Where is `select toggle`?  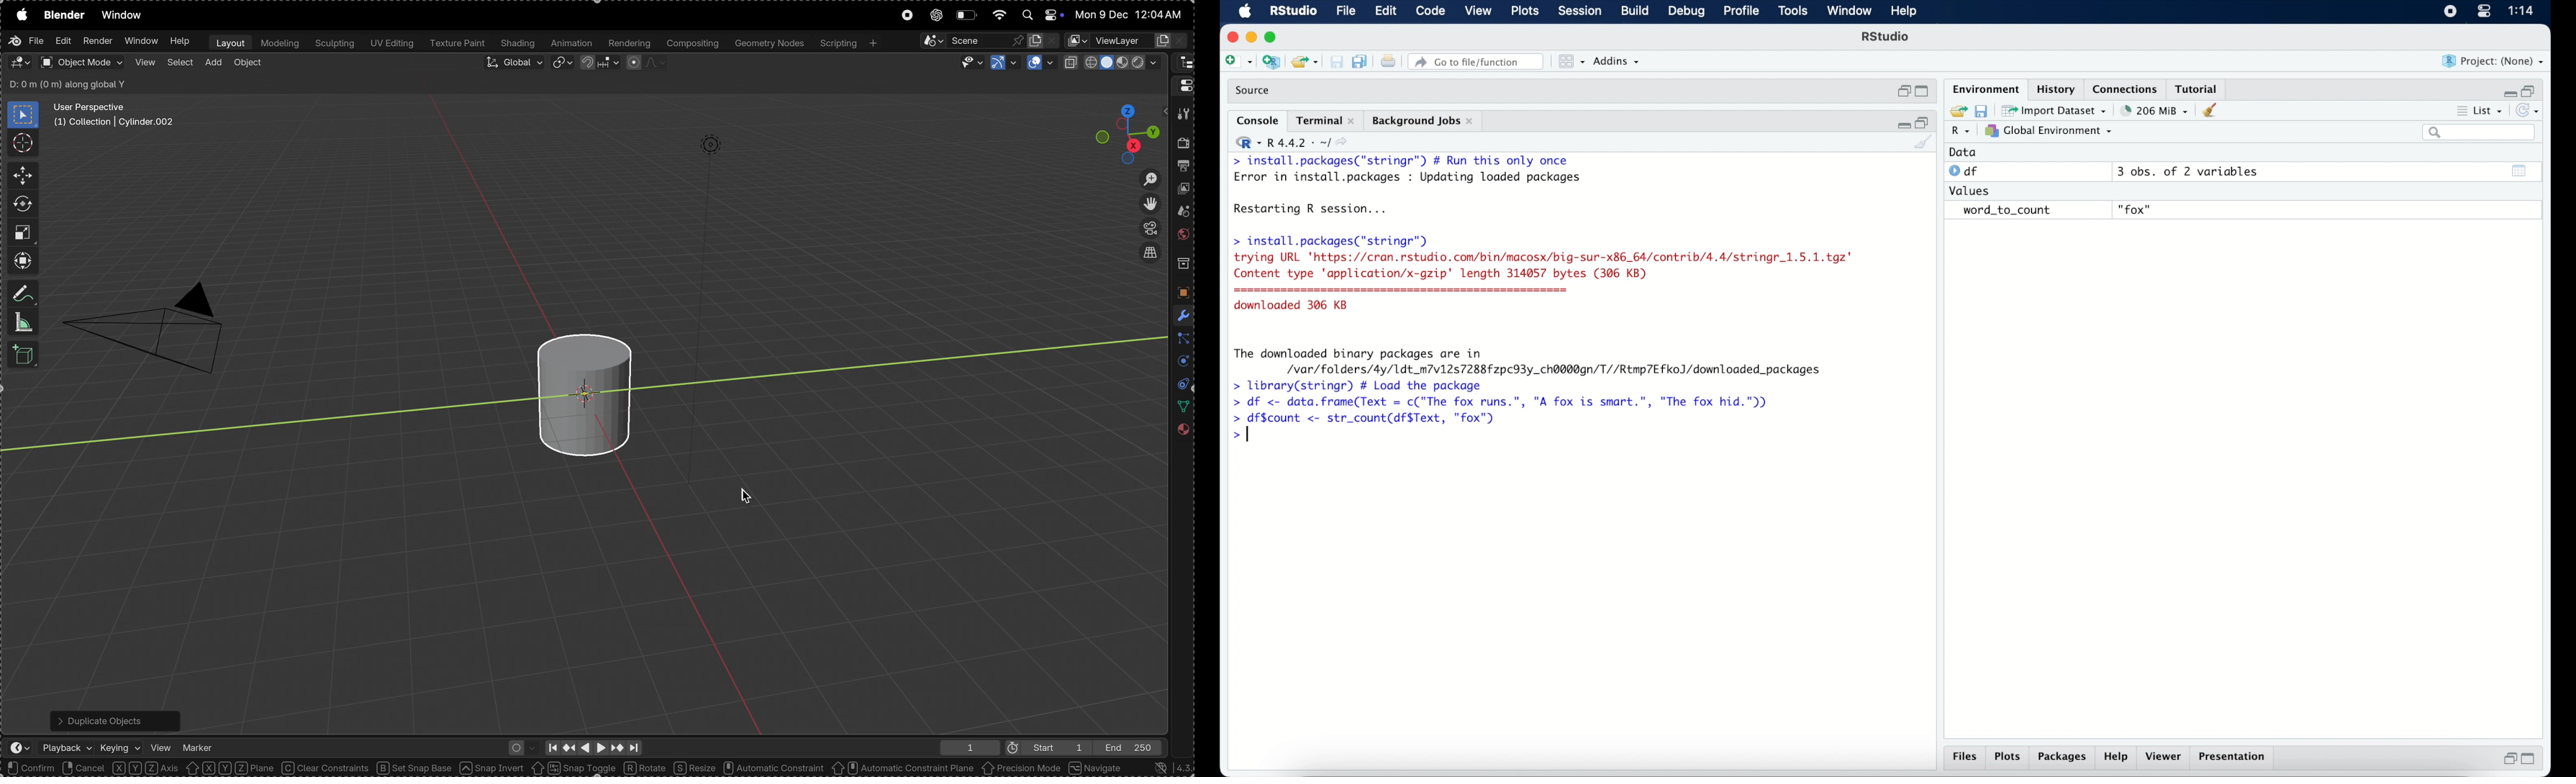 select toggle is located at coordinates (46, 768).